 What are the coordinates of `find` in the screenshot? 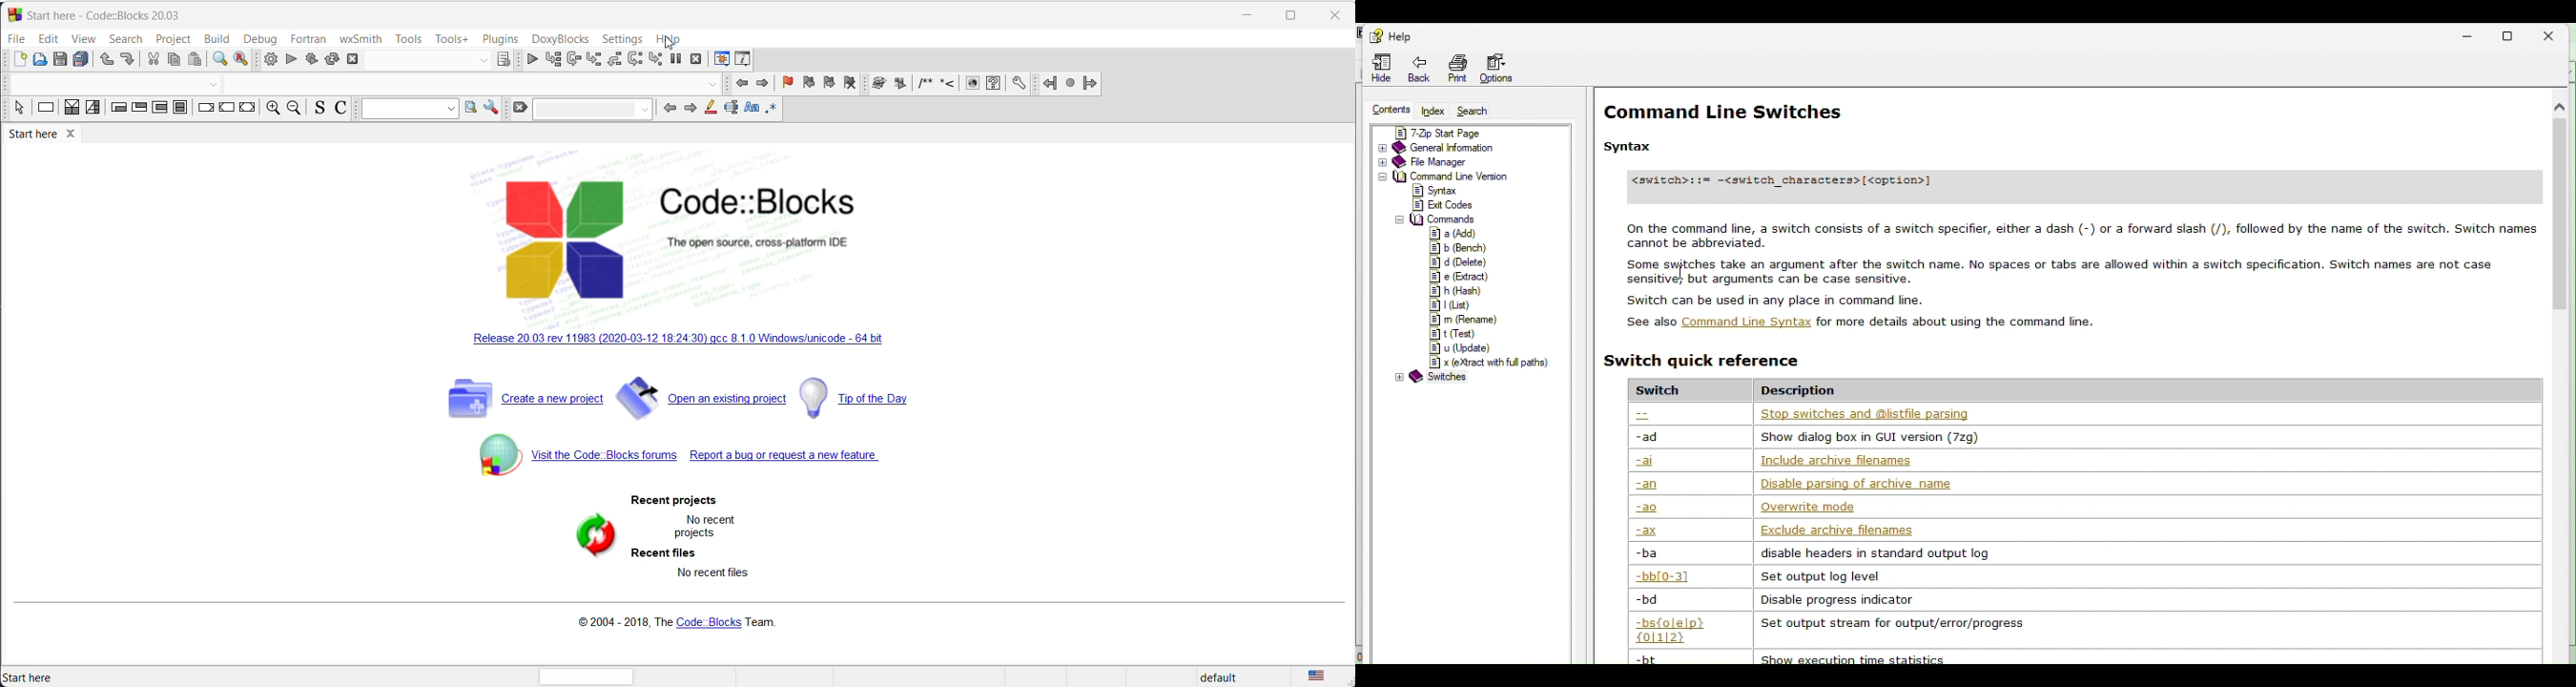 It's located at (220, 60).